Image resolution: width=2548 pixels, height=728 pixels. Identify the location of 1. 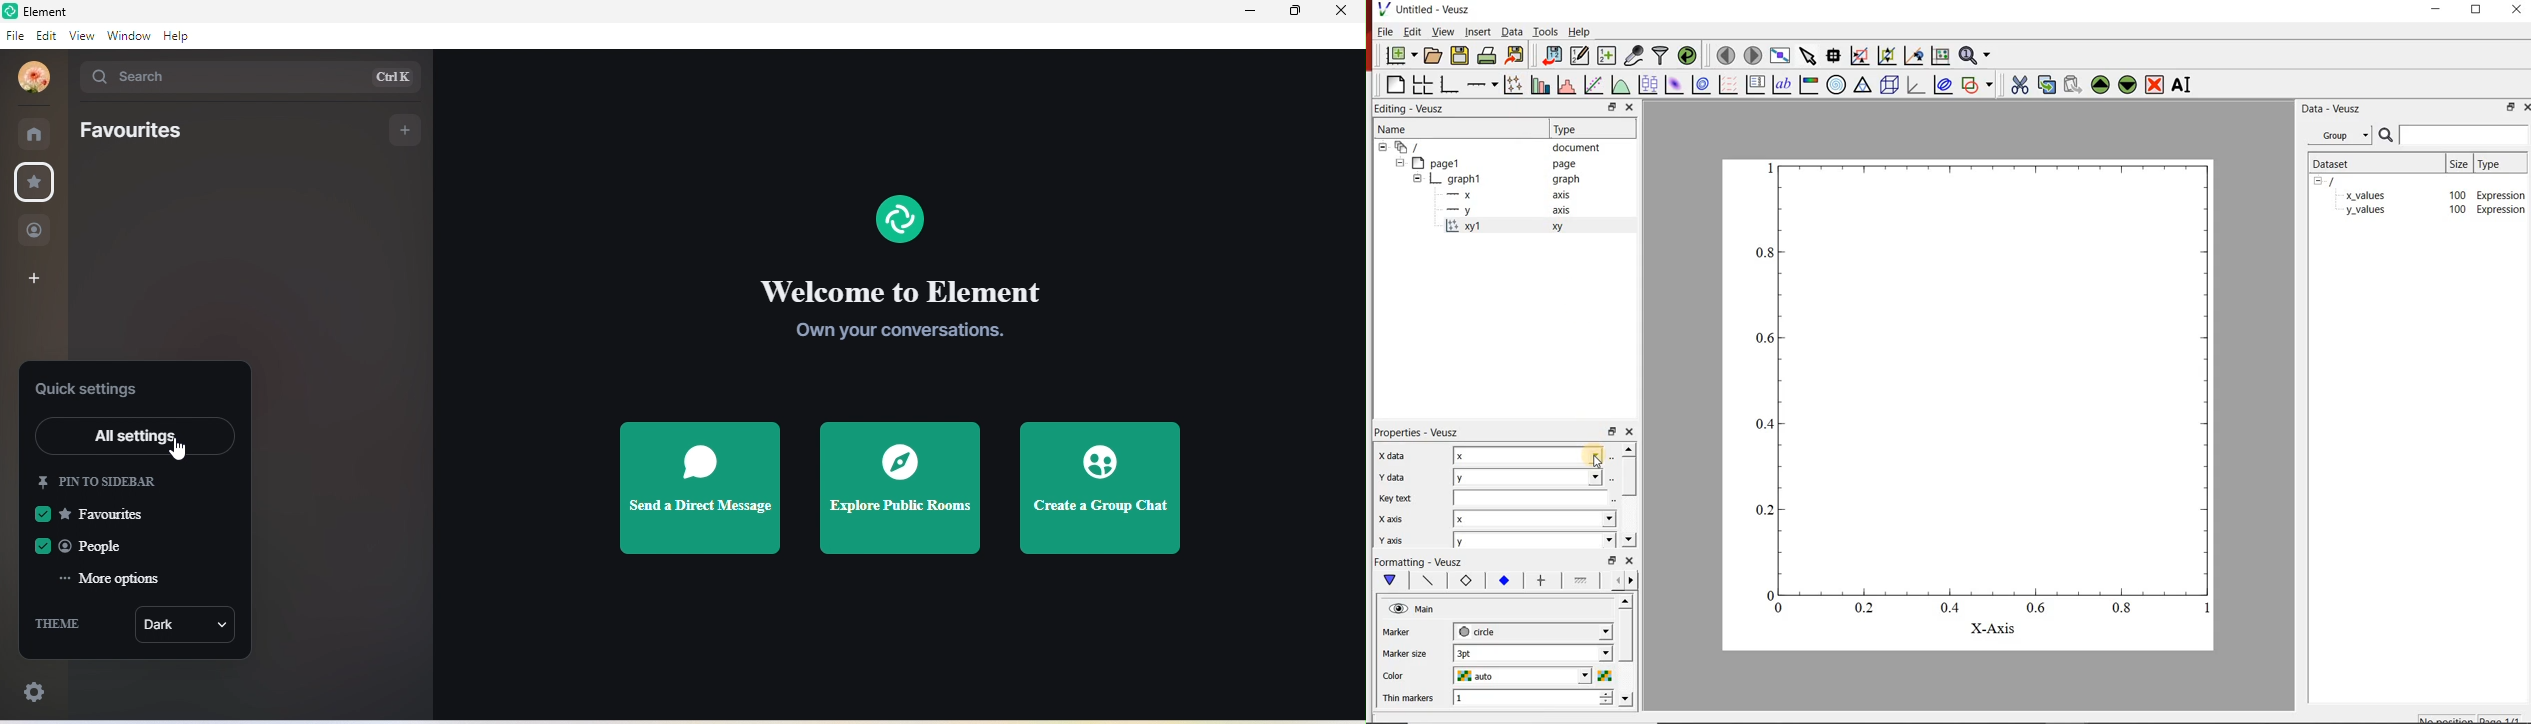
(1535, 696).